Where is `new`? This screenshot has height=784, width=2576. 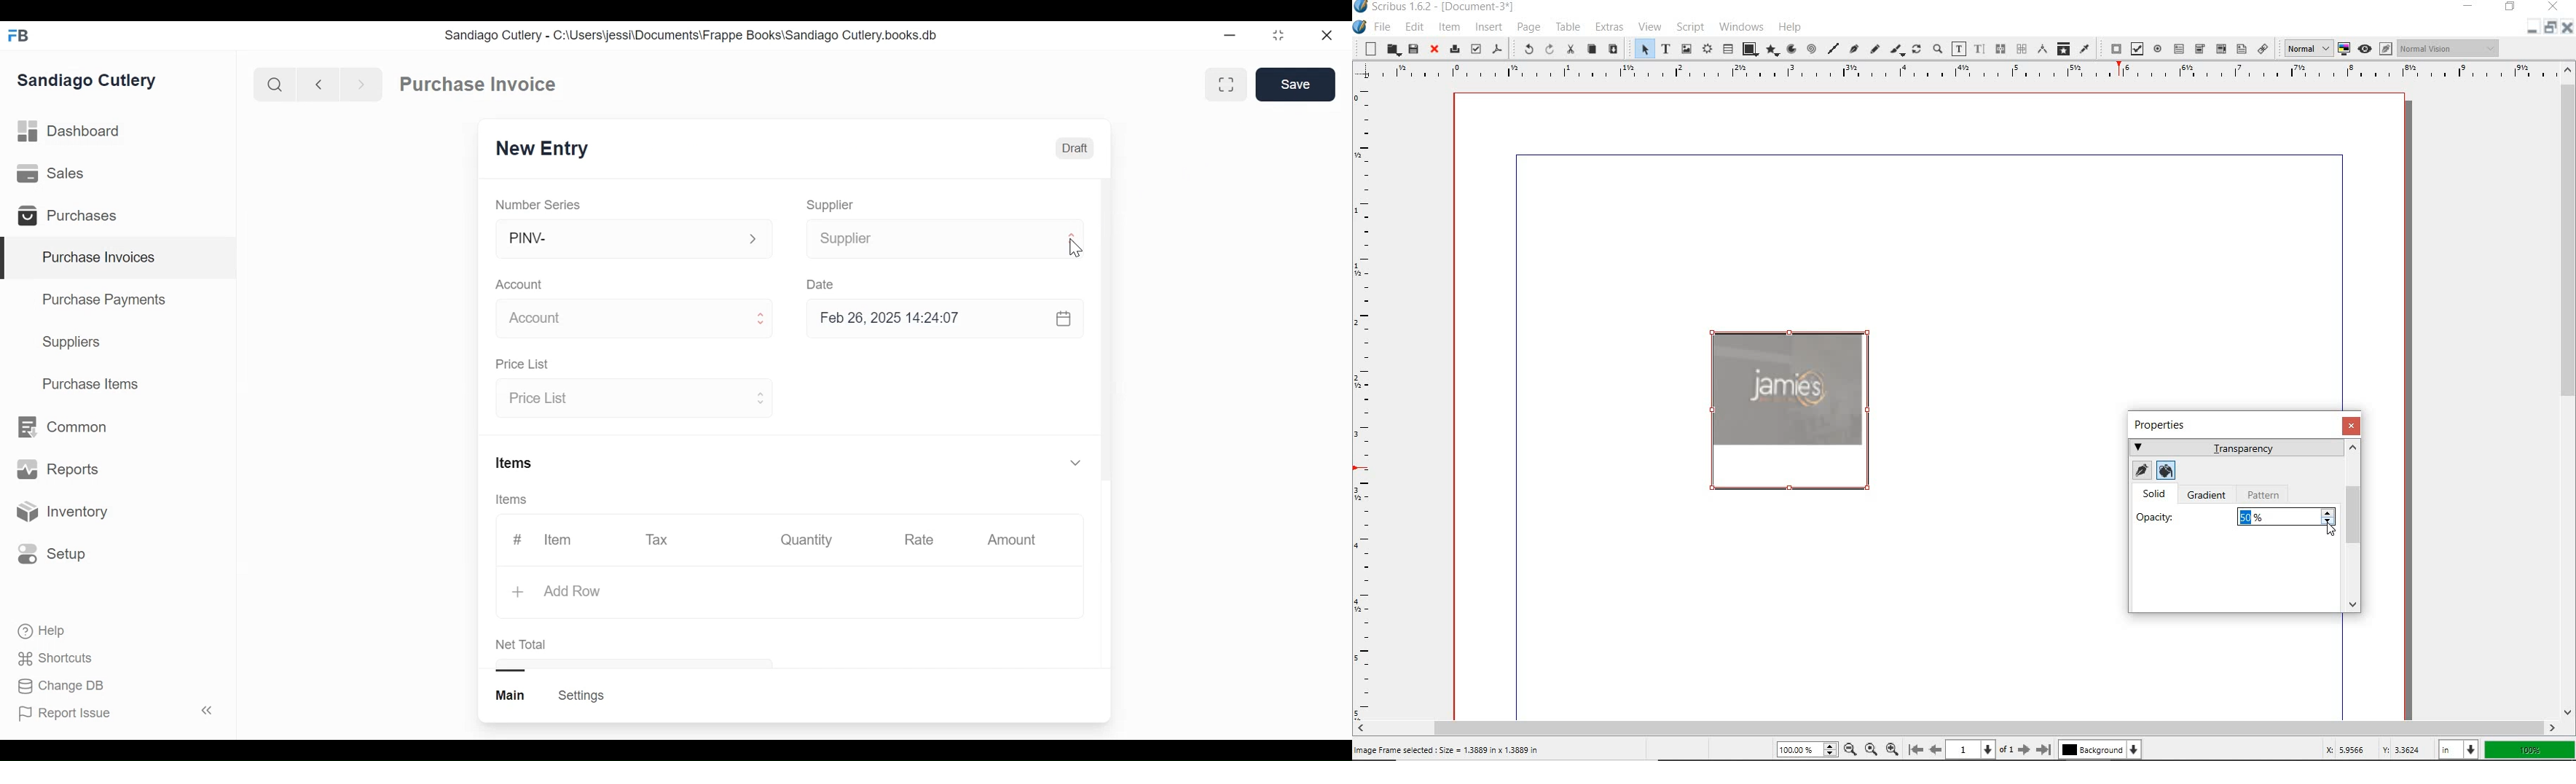
new is located at coordinates (1370, 49).